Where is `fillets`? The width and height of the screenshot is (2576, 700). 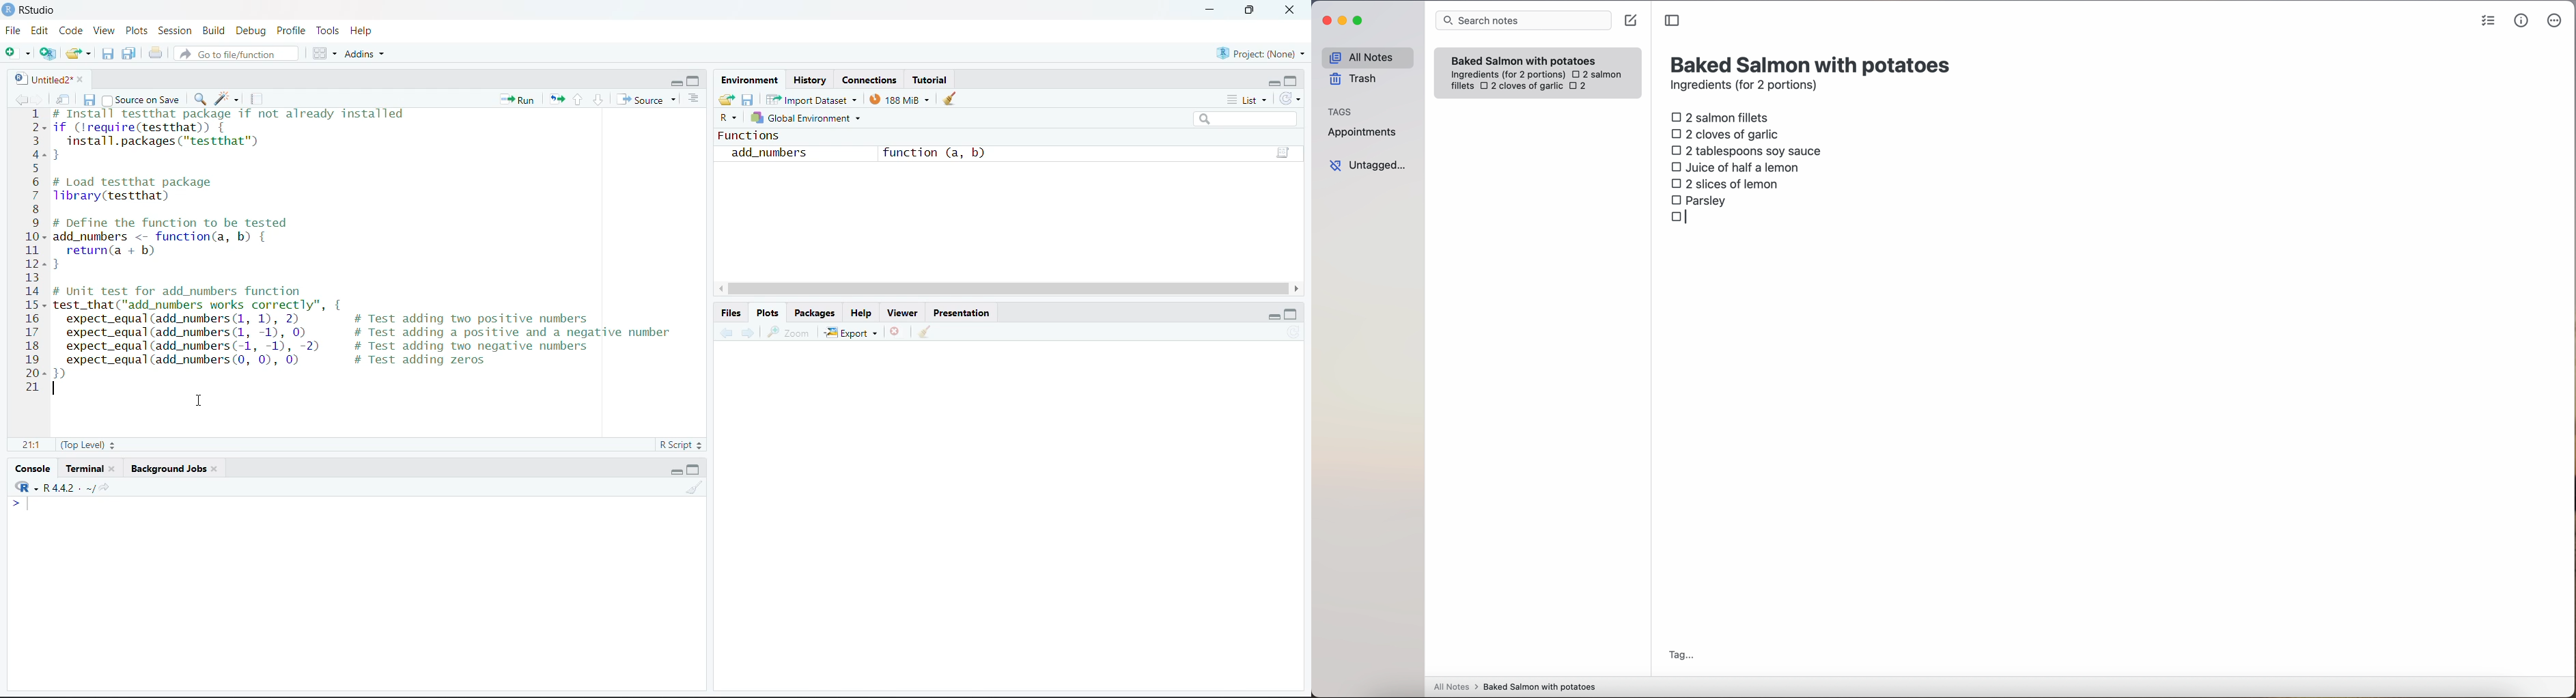
fillets is located at coordinates (1463, 86).